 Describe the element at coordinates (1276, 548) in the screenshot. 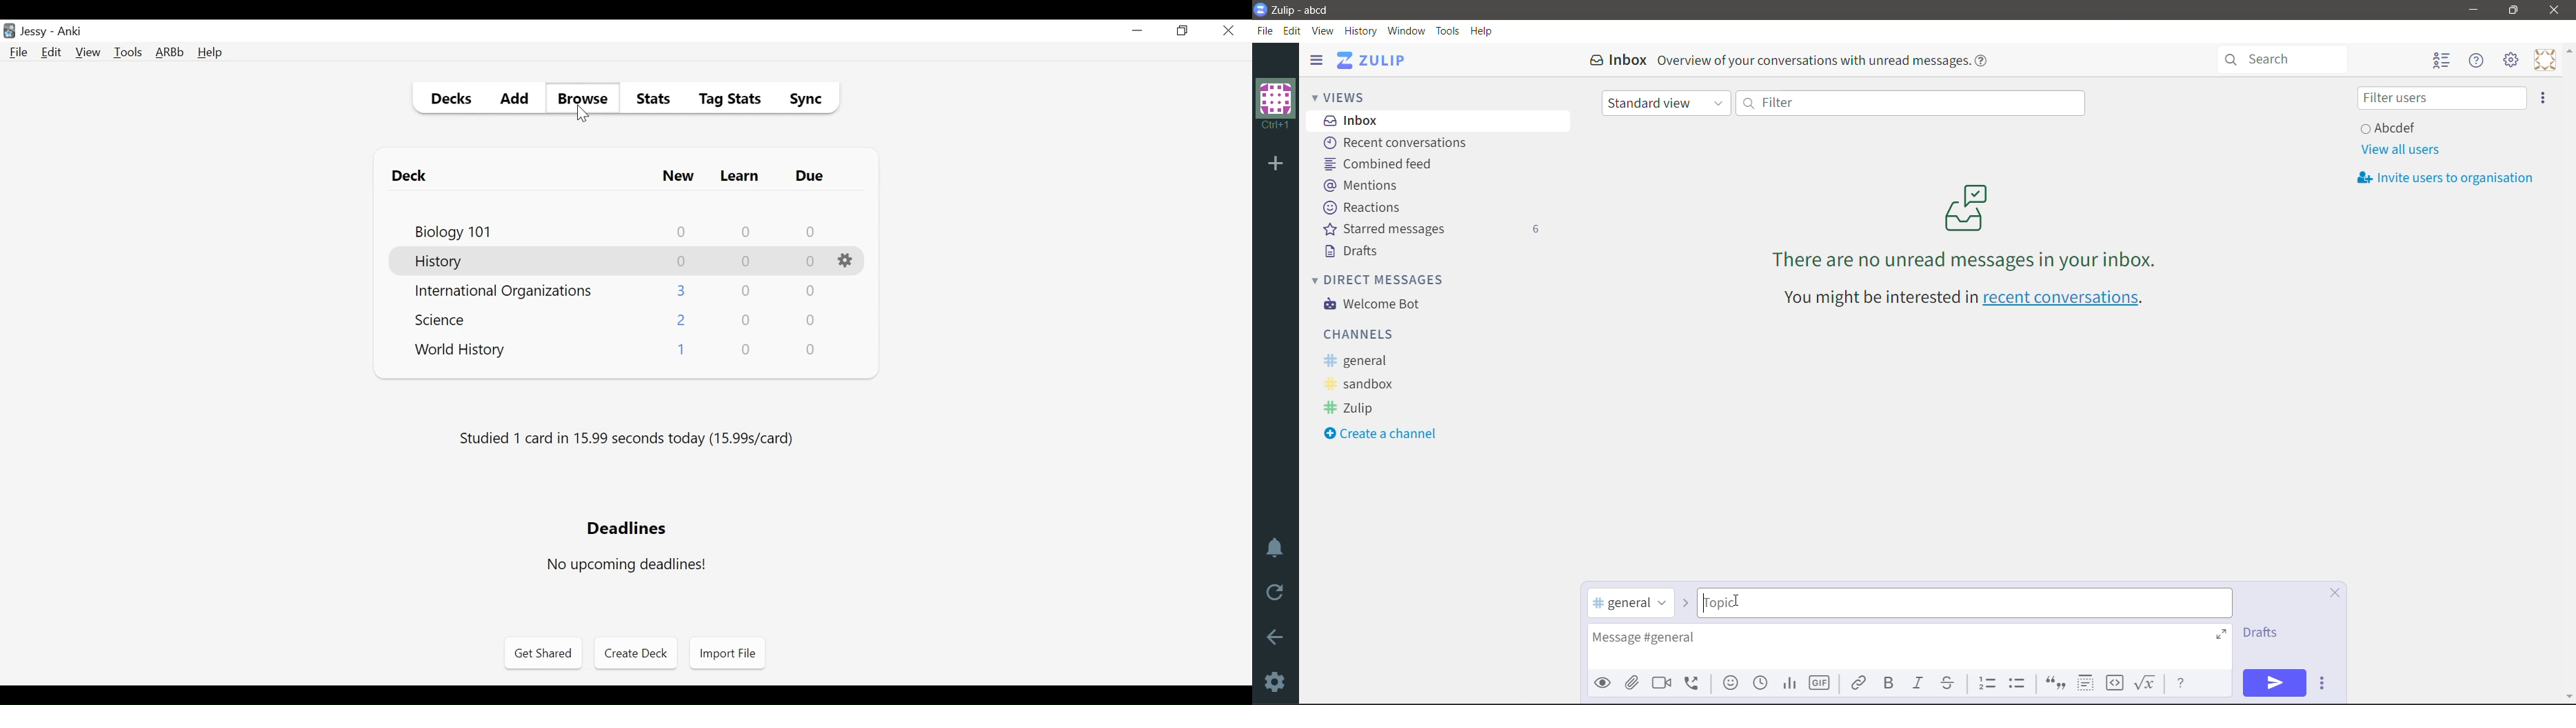

I see `Enable Do Not Disturb` at that location.